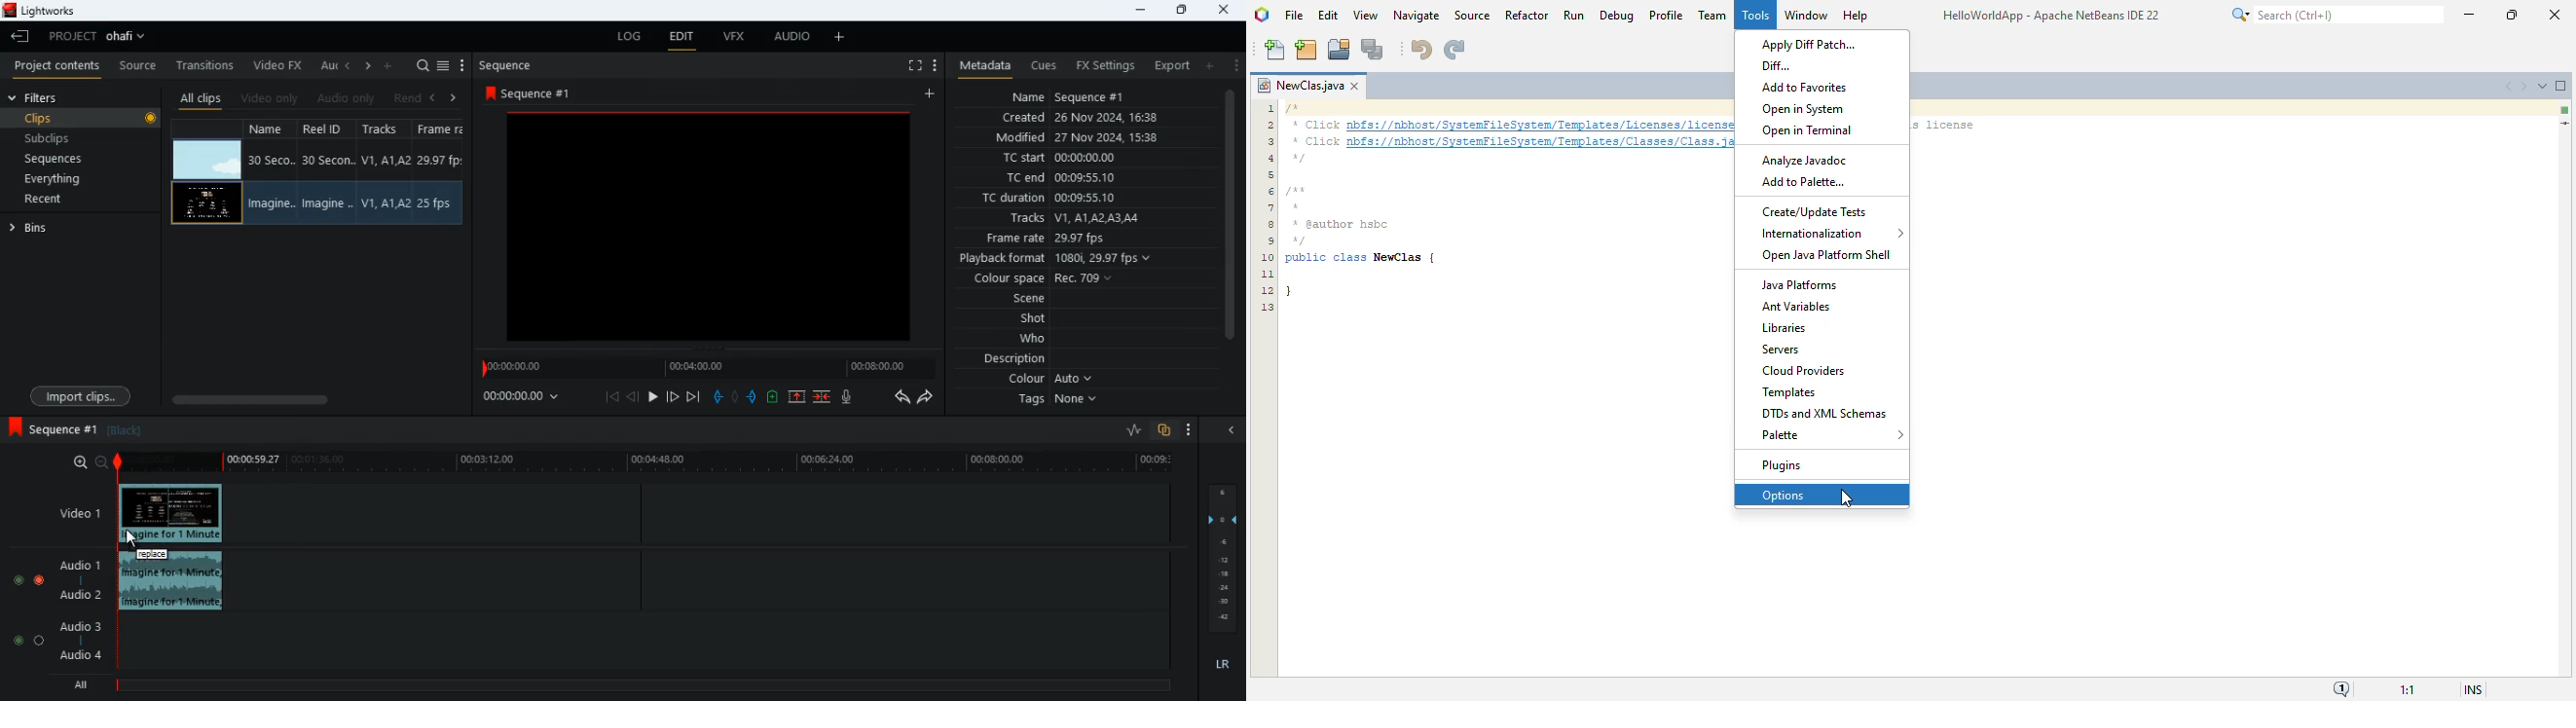  Describe the element at coordinates (207, 160) in the screenshot. I see `videos` at that location.